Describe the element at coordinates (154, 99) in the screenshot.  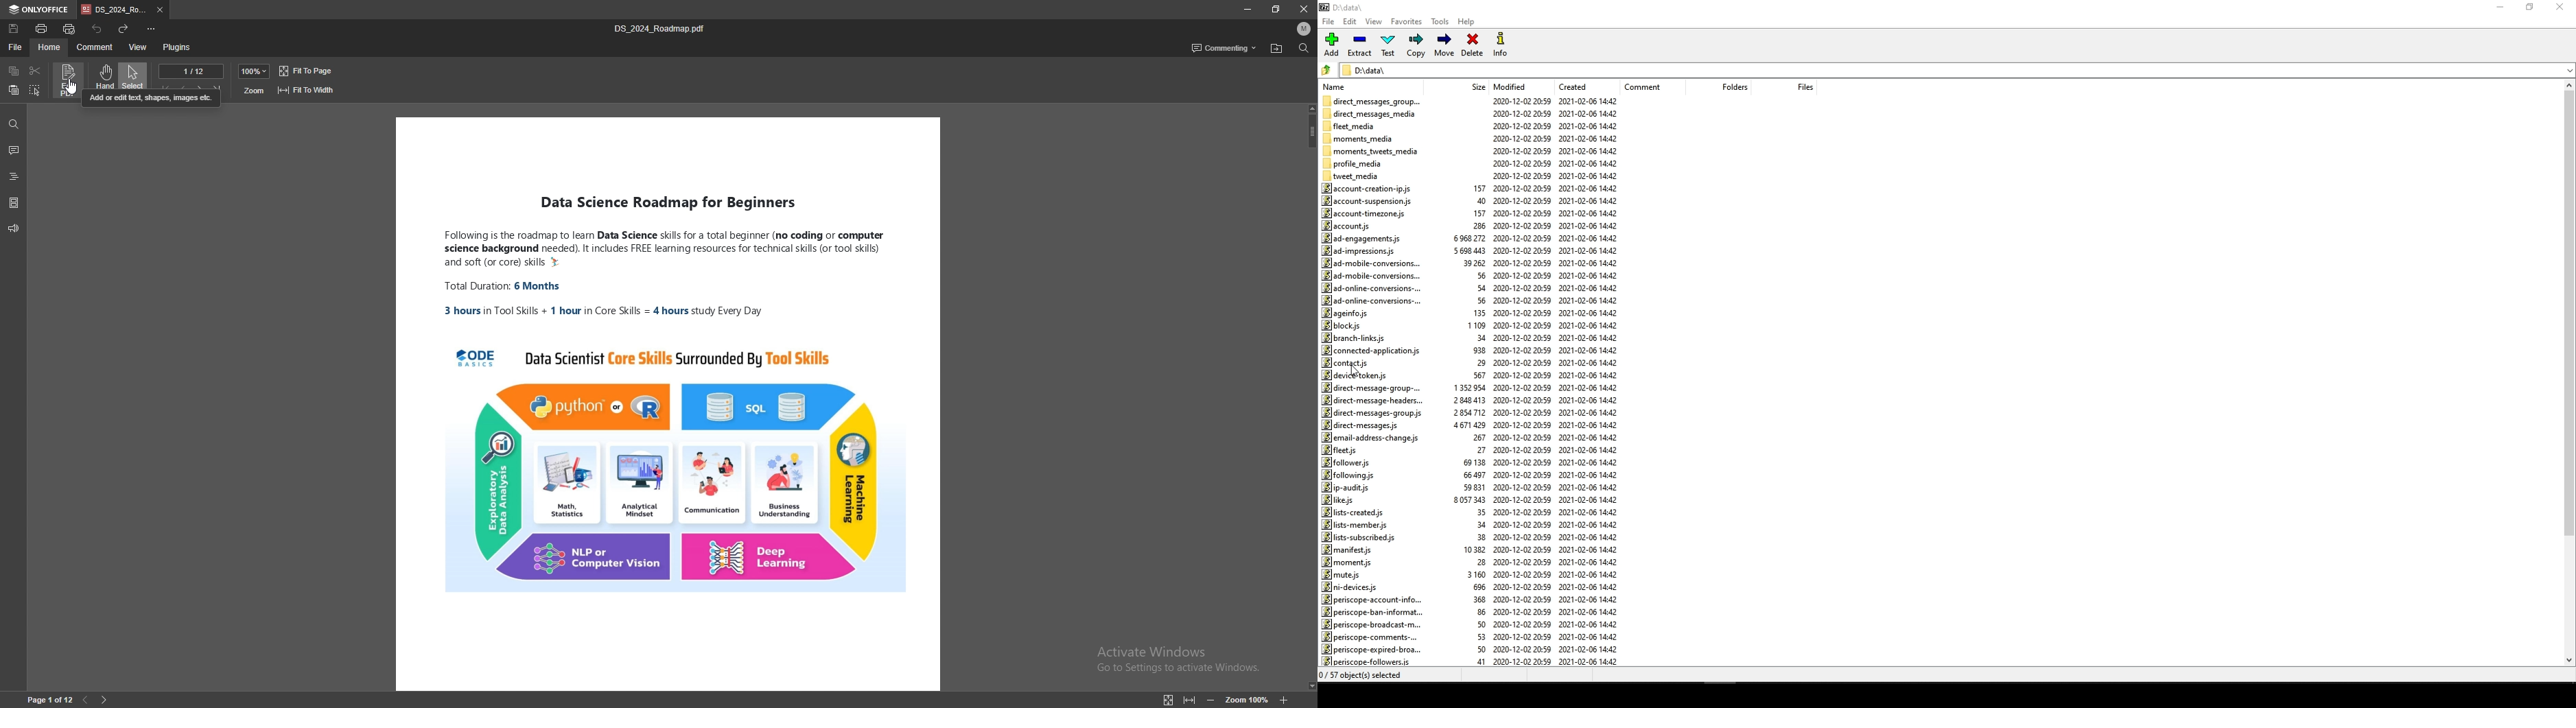
I see `cursor description` at that location.